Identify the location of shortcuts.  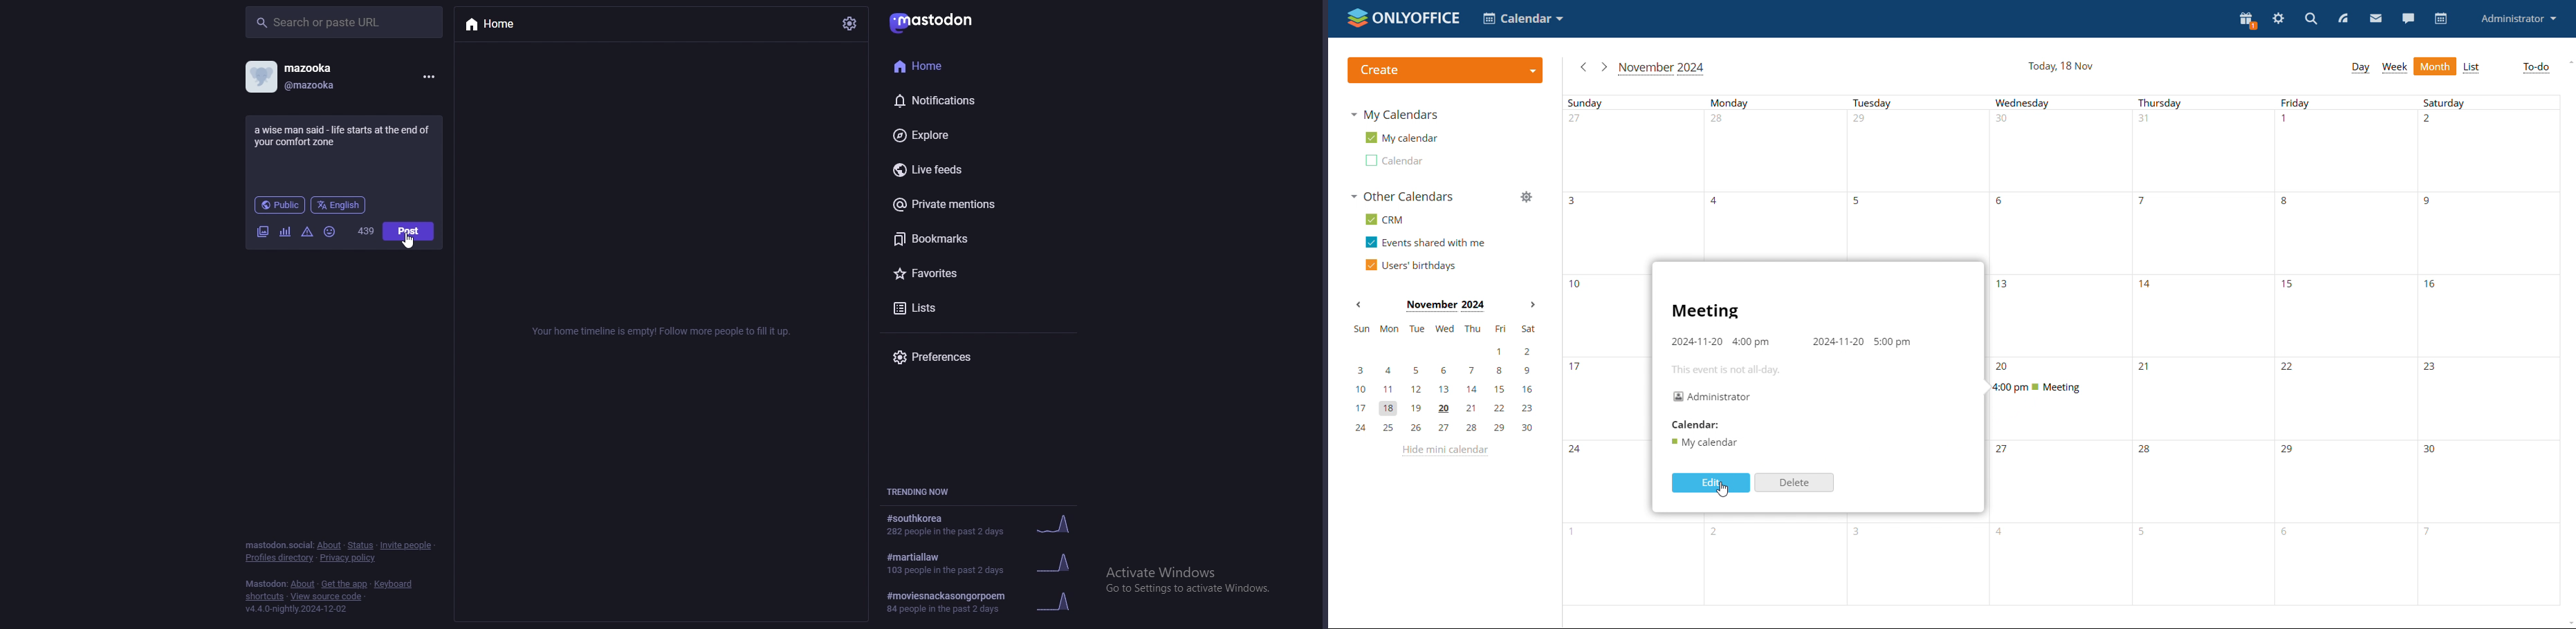
(265, 597).